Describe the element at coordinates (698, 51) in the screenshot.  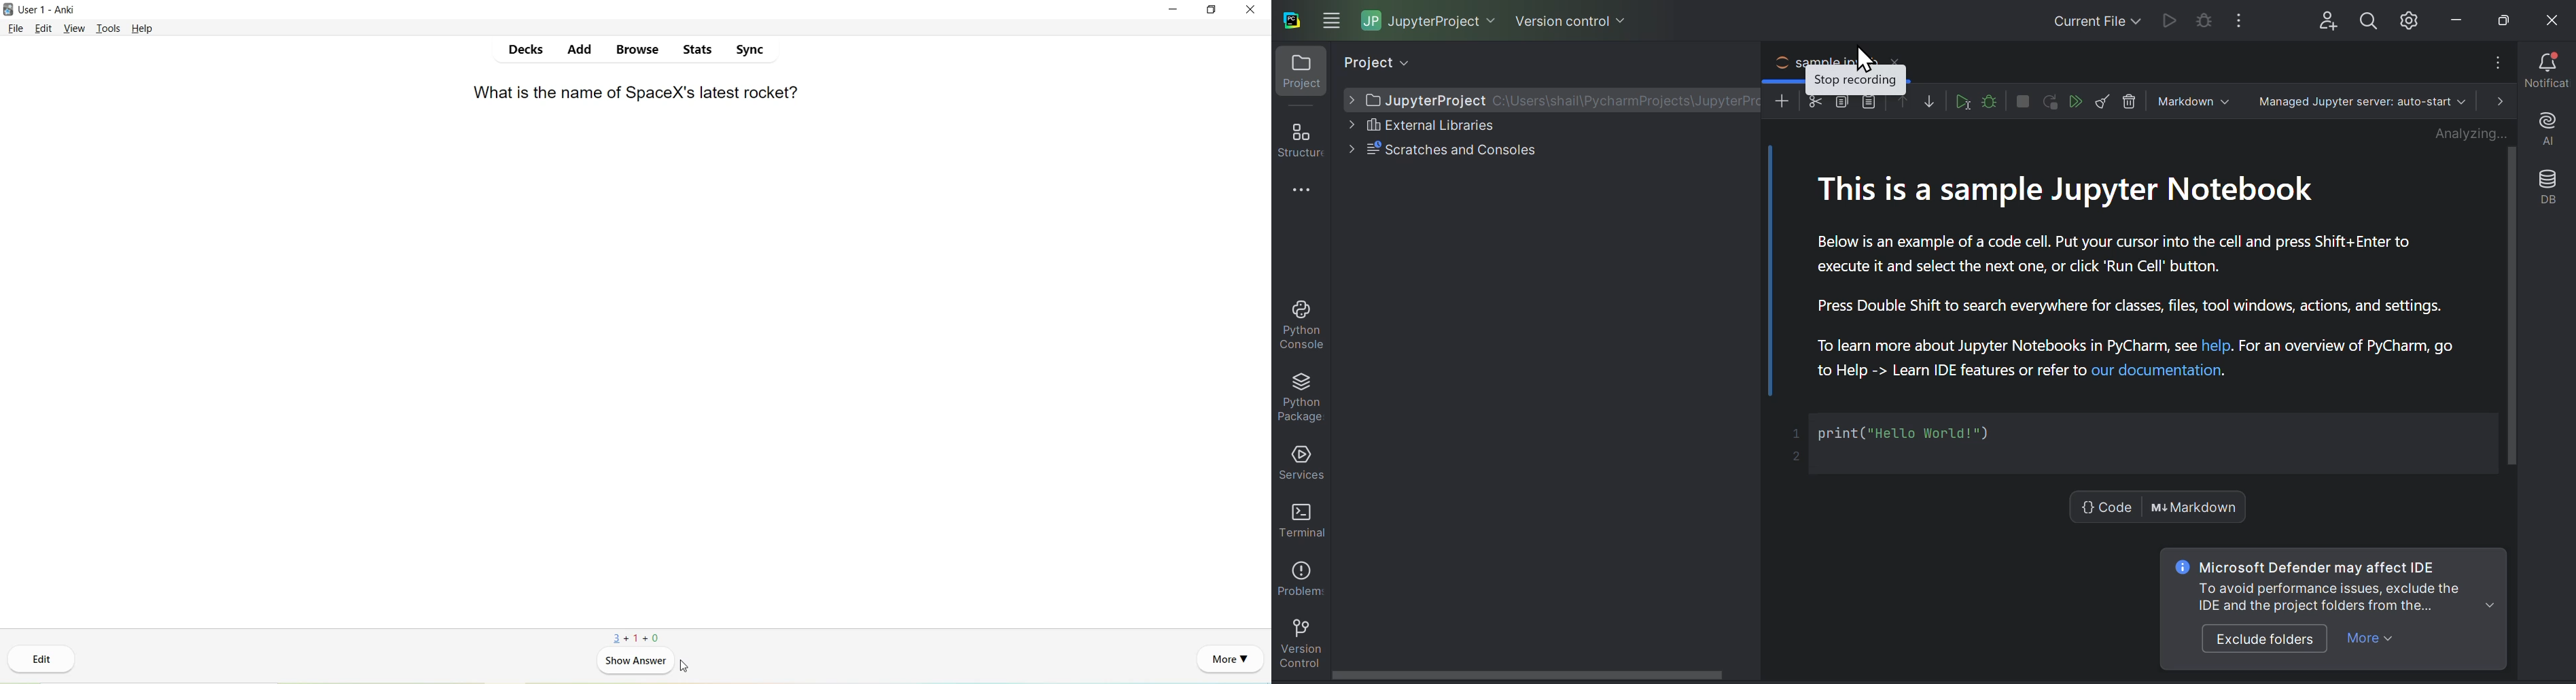
I see `Stats` at that location.